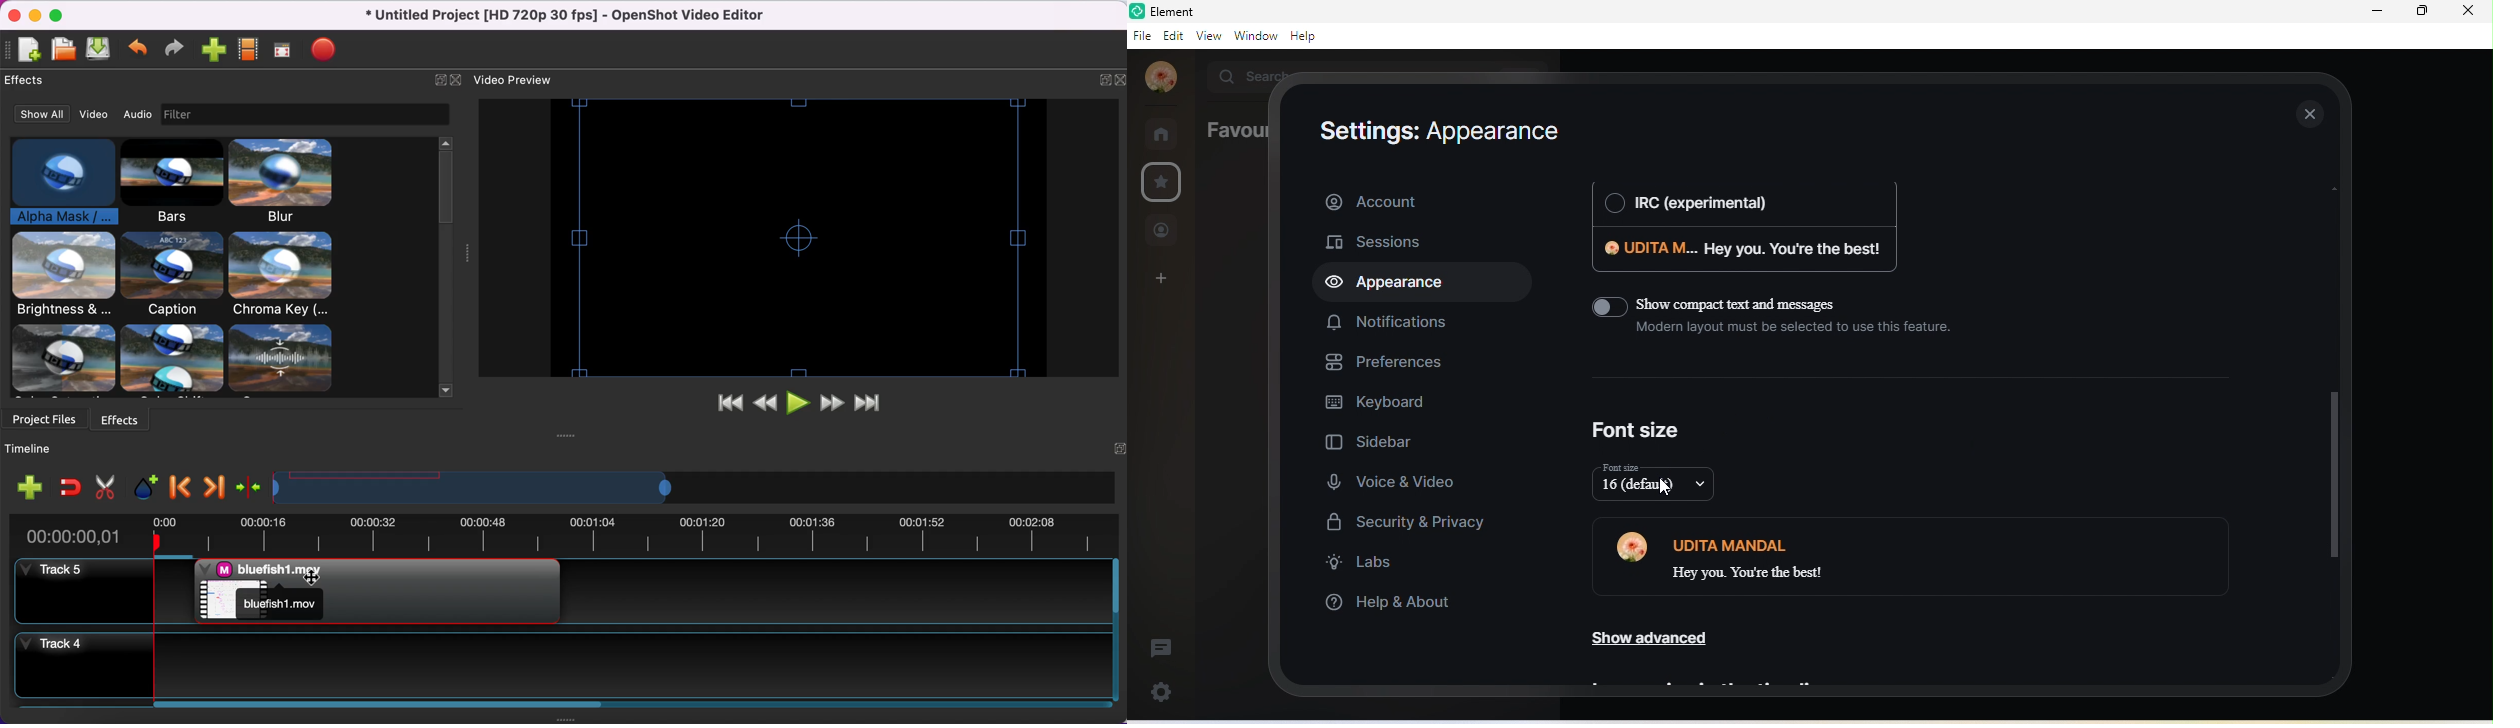  Describe the element at coordinates (1162, 230) in the screenshot. I see `people` at that location.